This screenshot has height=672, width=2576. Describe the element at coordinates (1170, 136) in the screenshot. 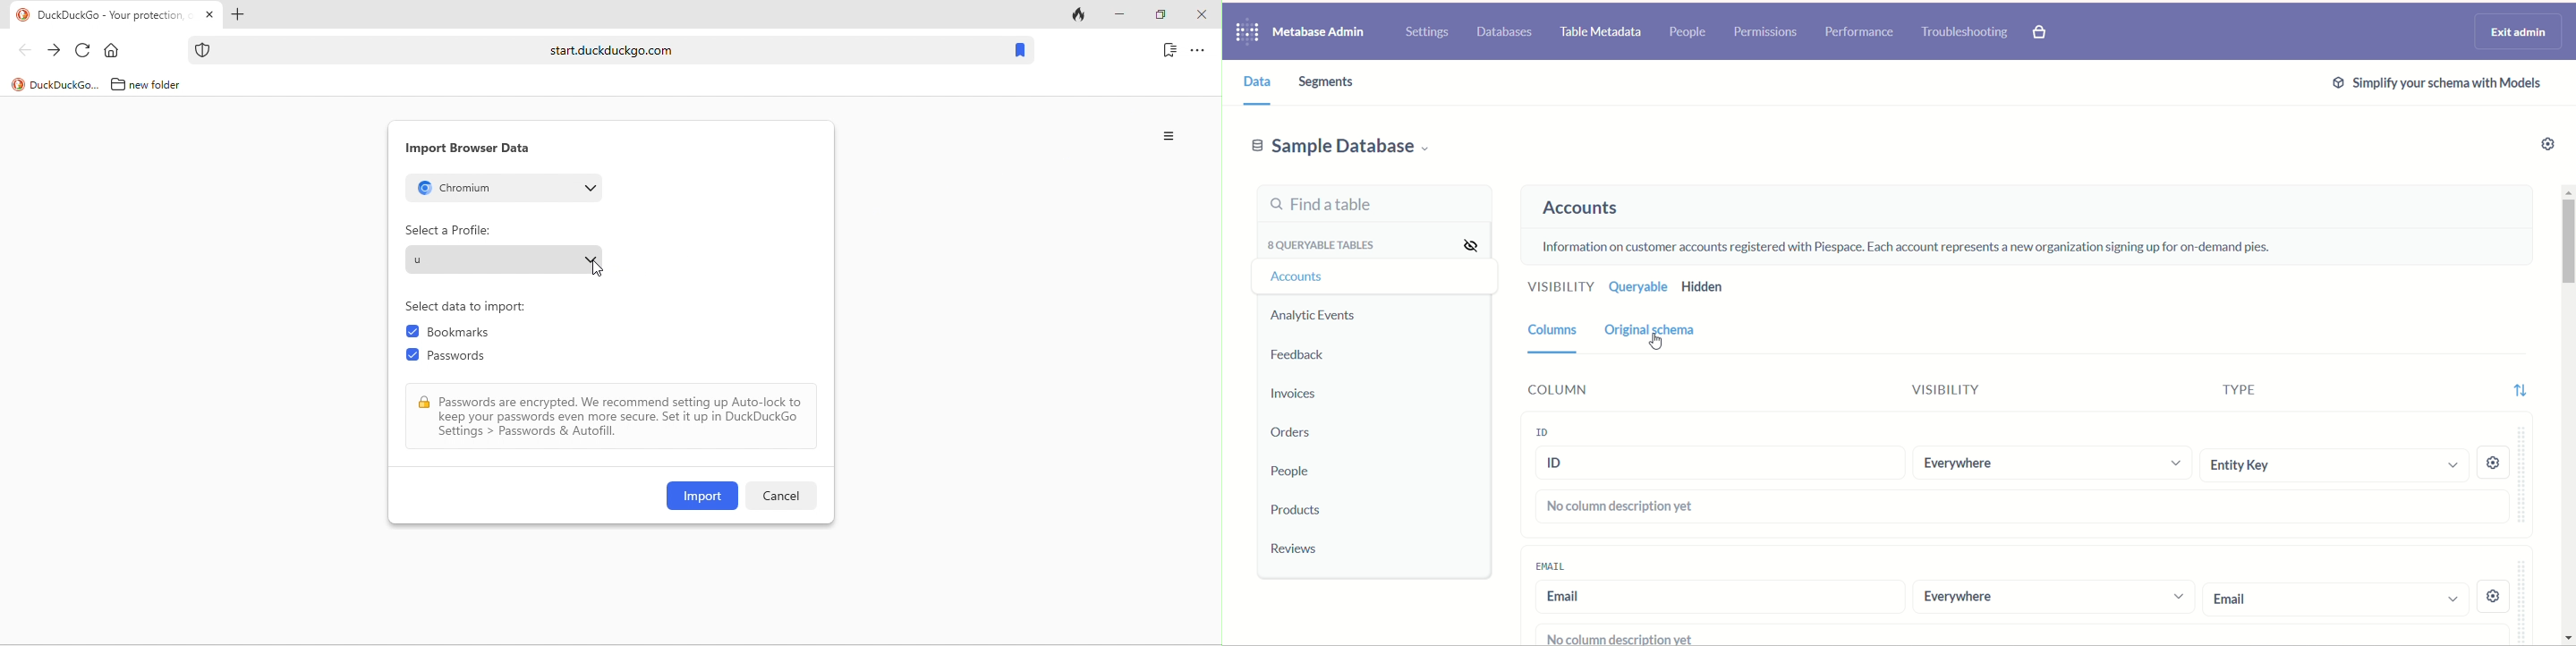

I see `option` at that location.